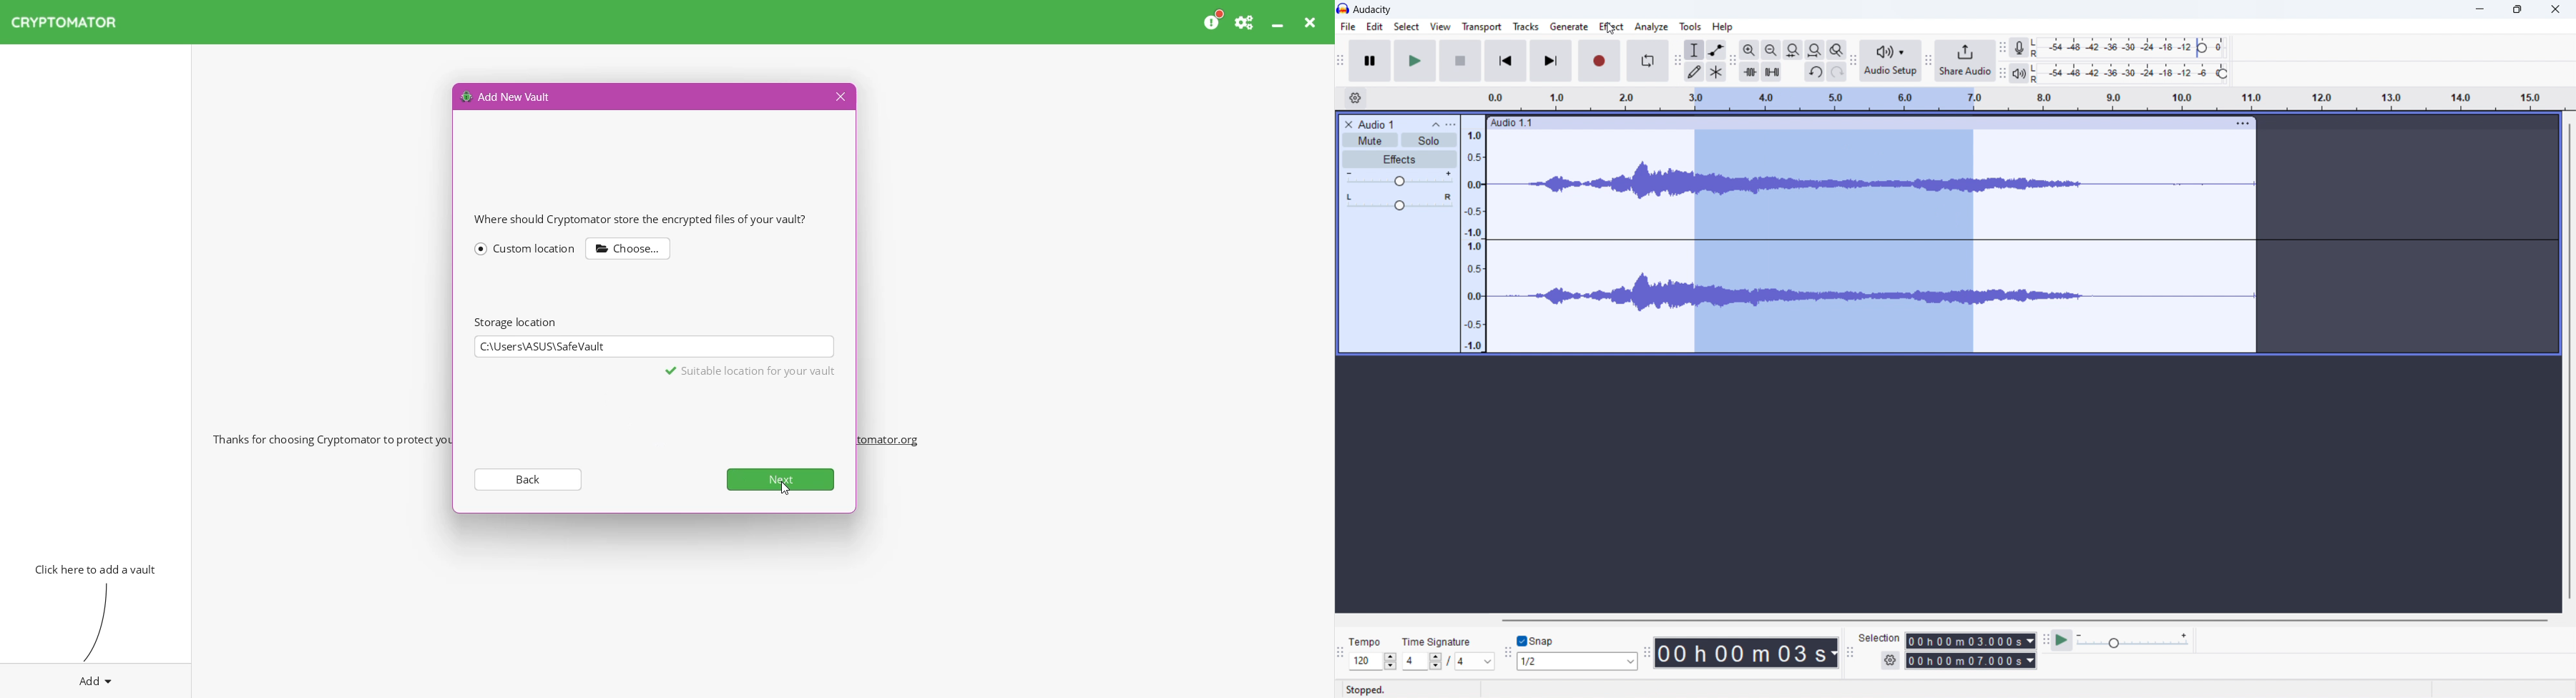  I want to click on selected audio section of the track, so click(1833, 240).